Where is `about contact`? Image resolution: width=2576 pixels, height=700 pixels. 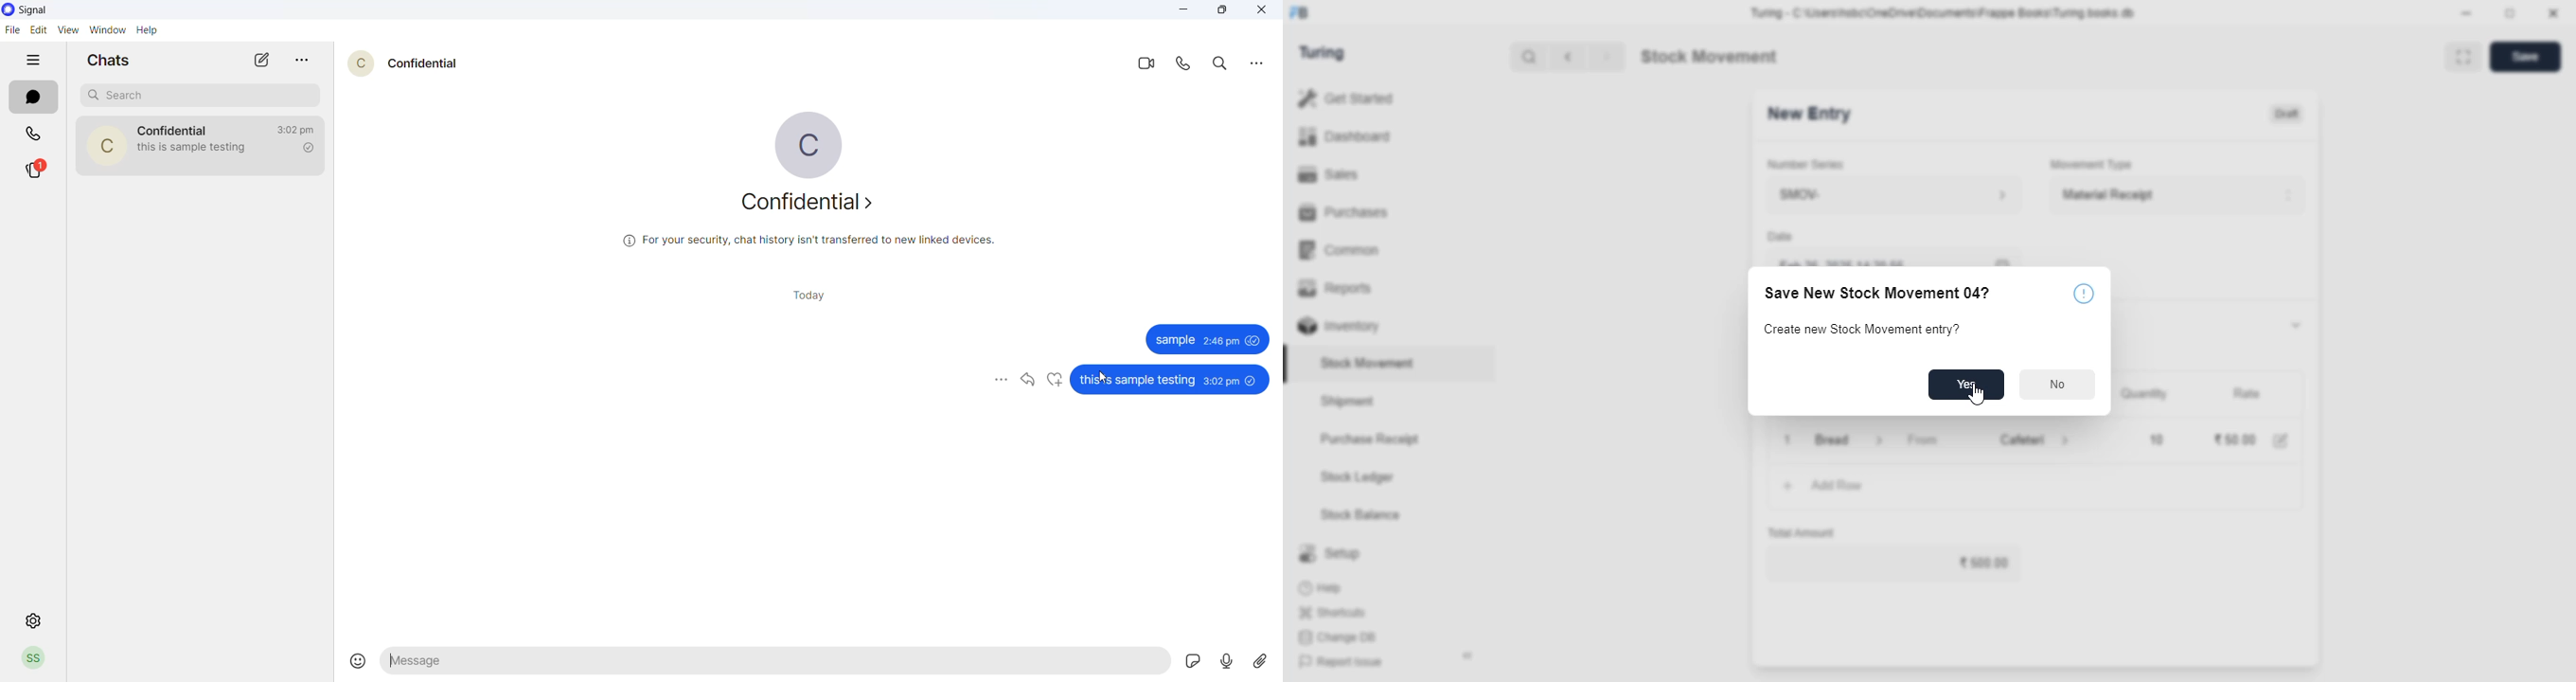
about contact is located at coordinates (812, 205).